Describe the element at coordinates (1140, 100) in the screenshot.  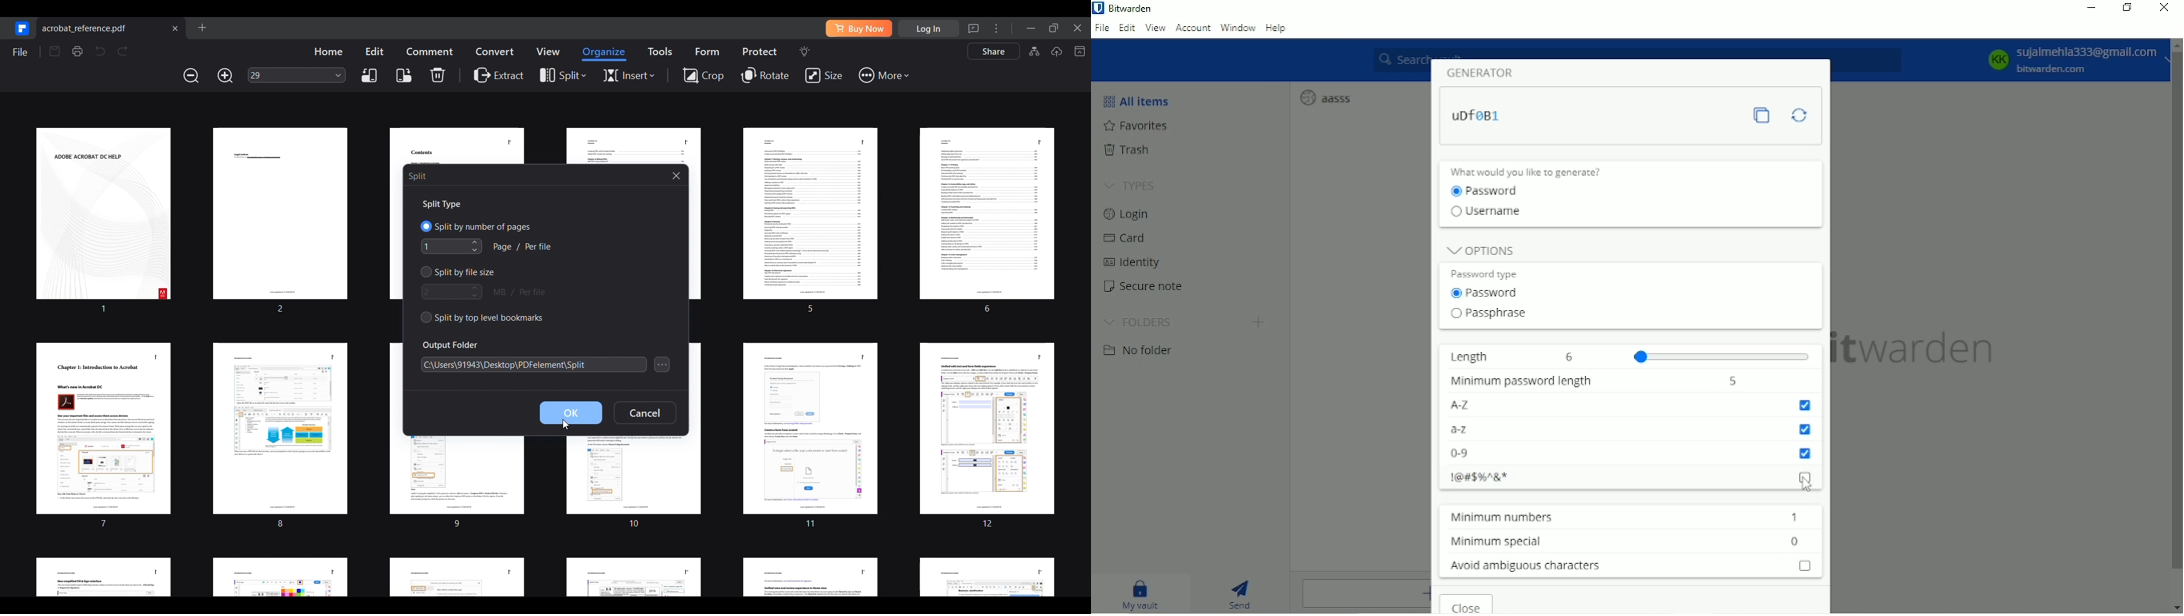
I see `All items` at that location.